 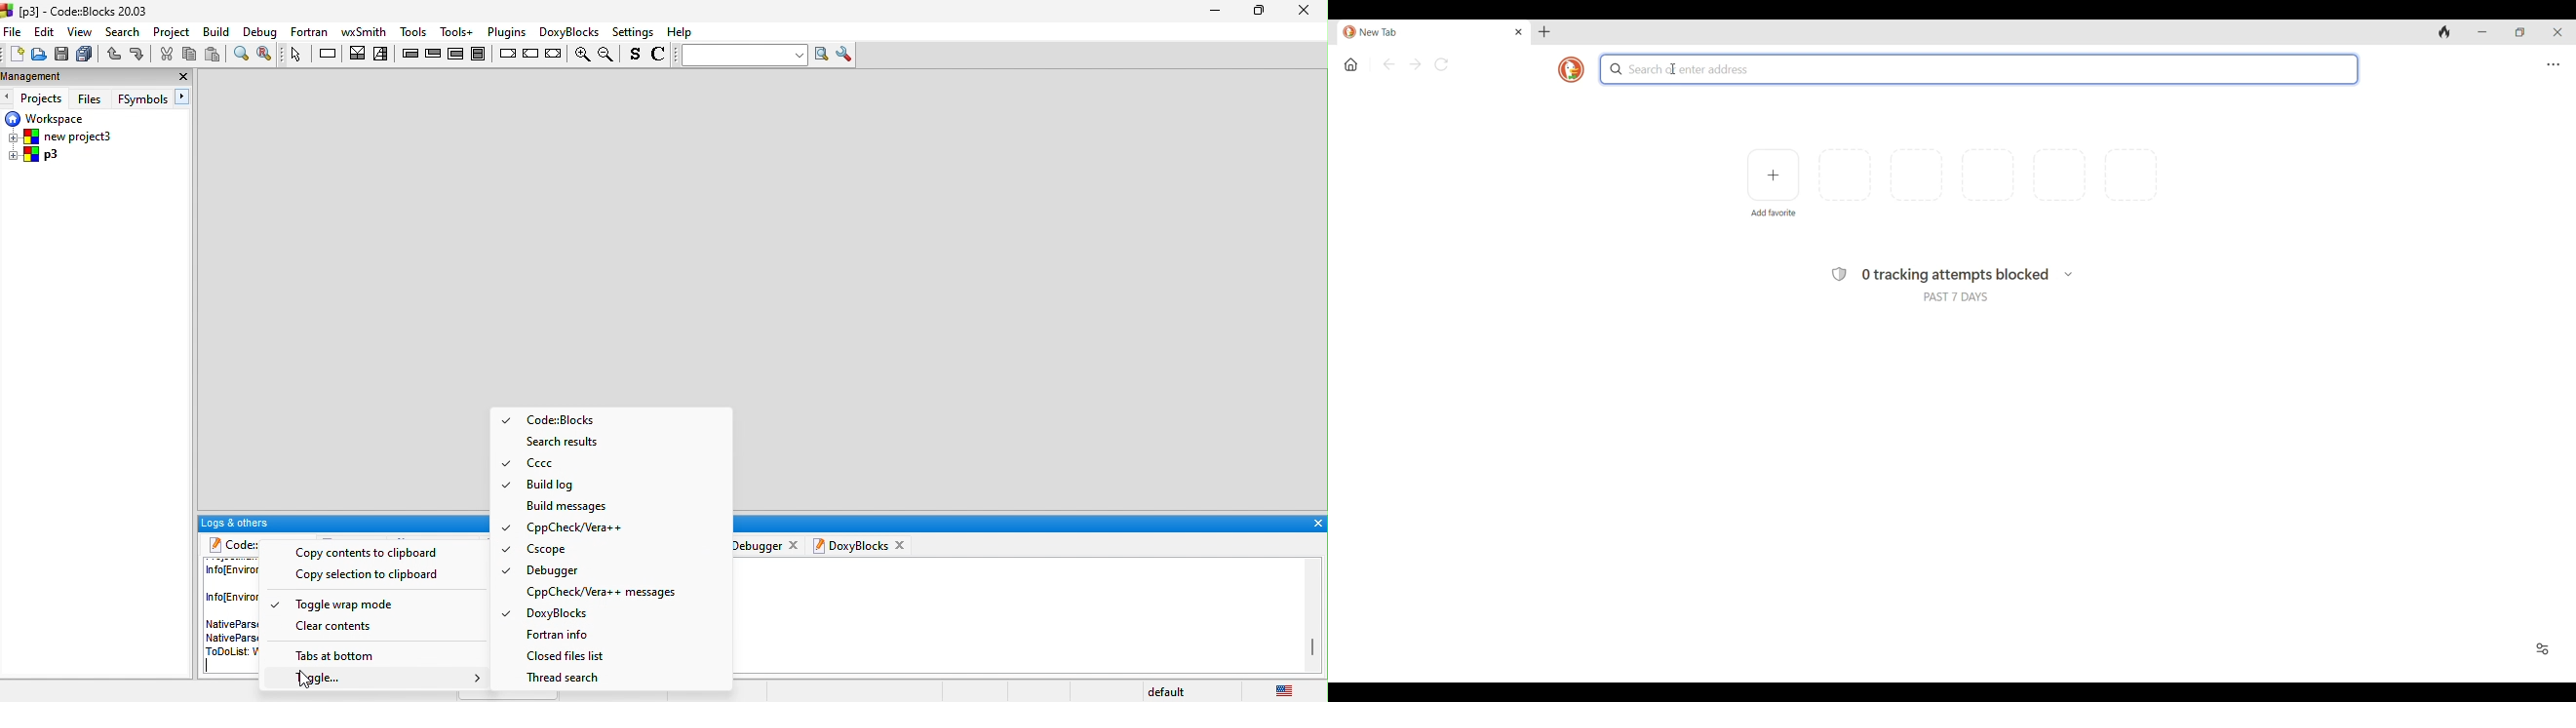 I want to click on Reload page, so click(x=1441, y=64).